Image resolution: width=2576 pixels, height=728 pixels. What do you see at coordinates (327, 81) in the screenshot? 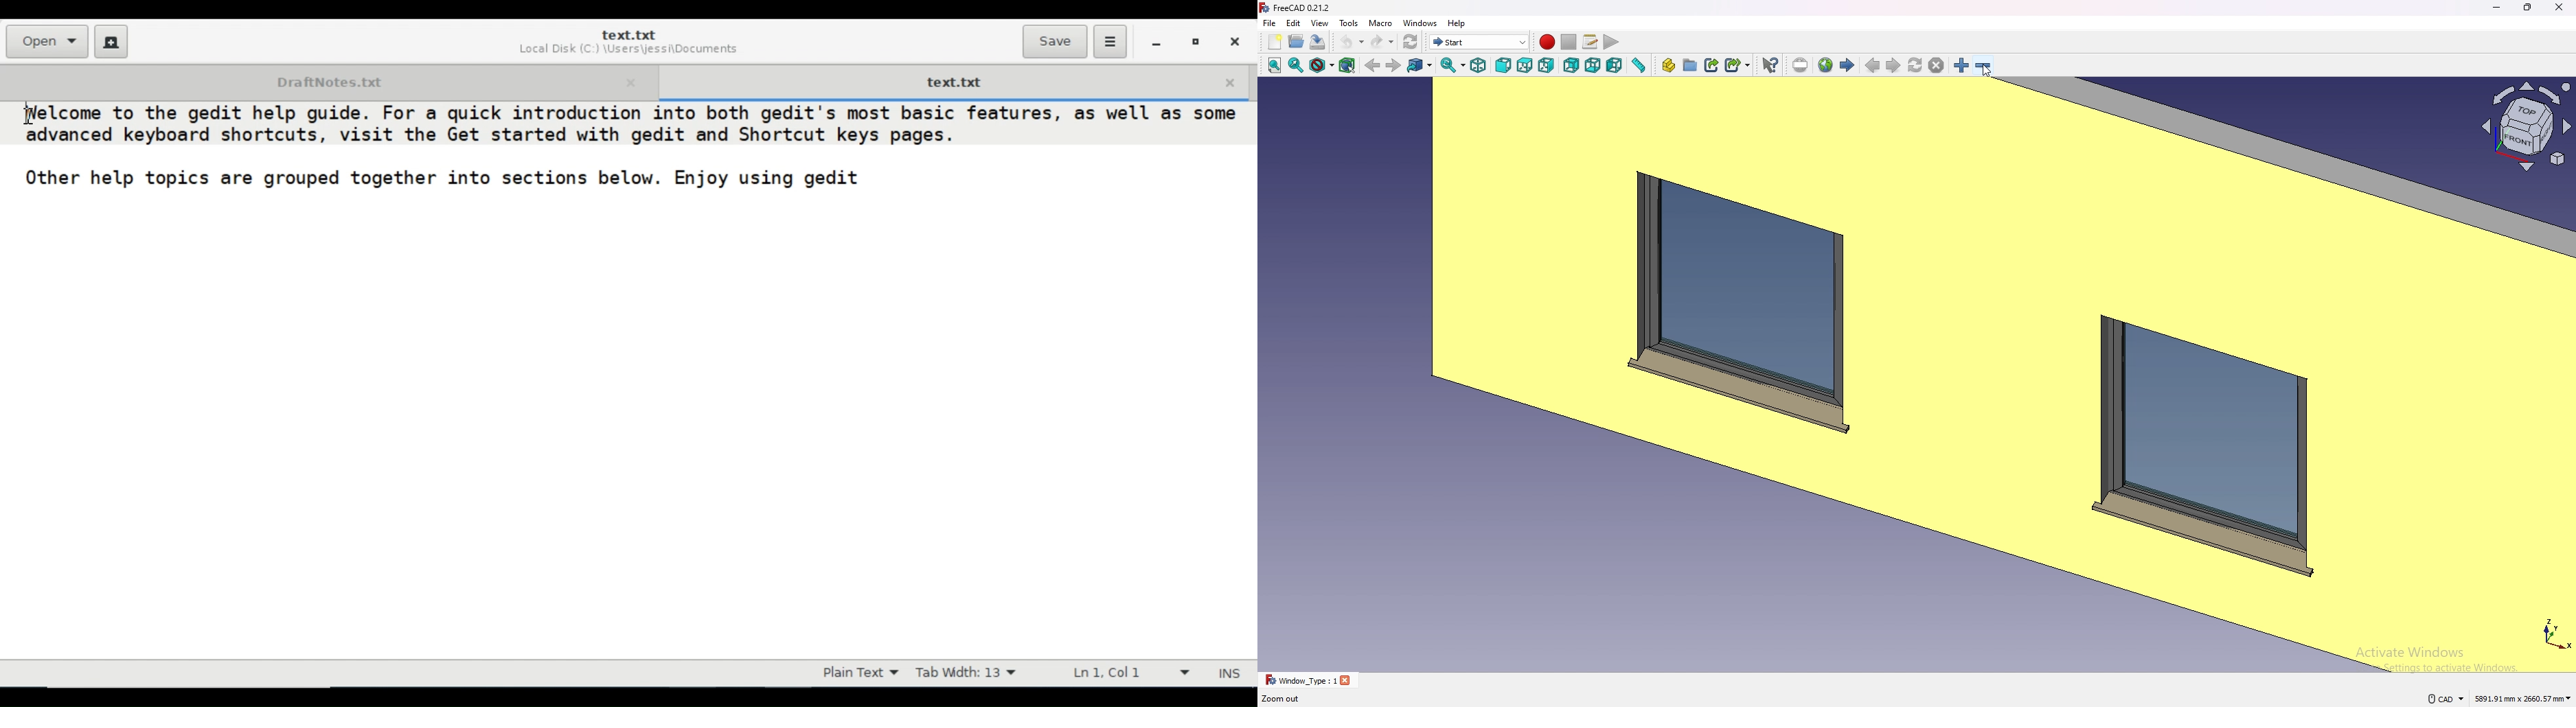
I see `Open Tab` at bounding box center [327, 81].